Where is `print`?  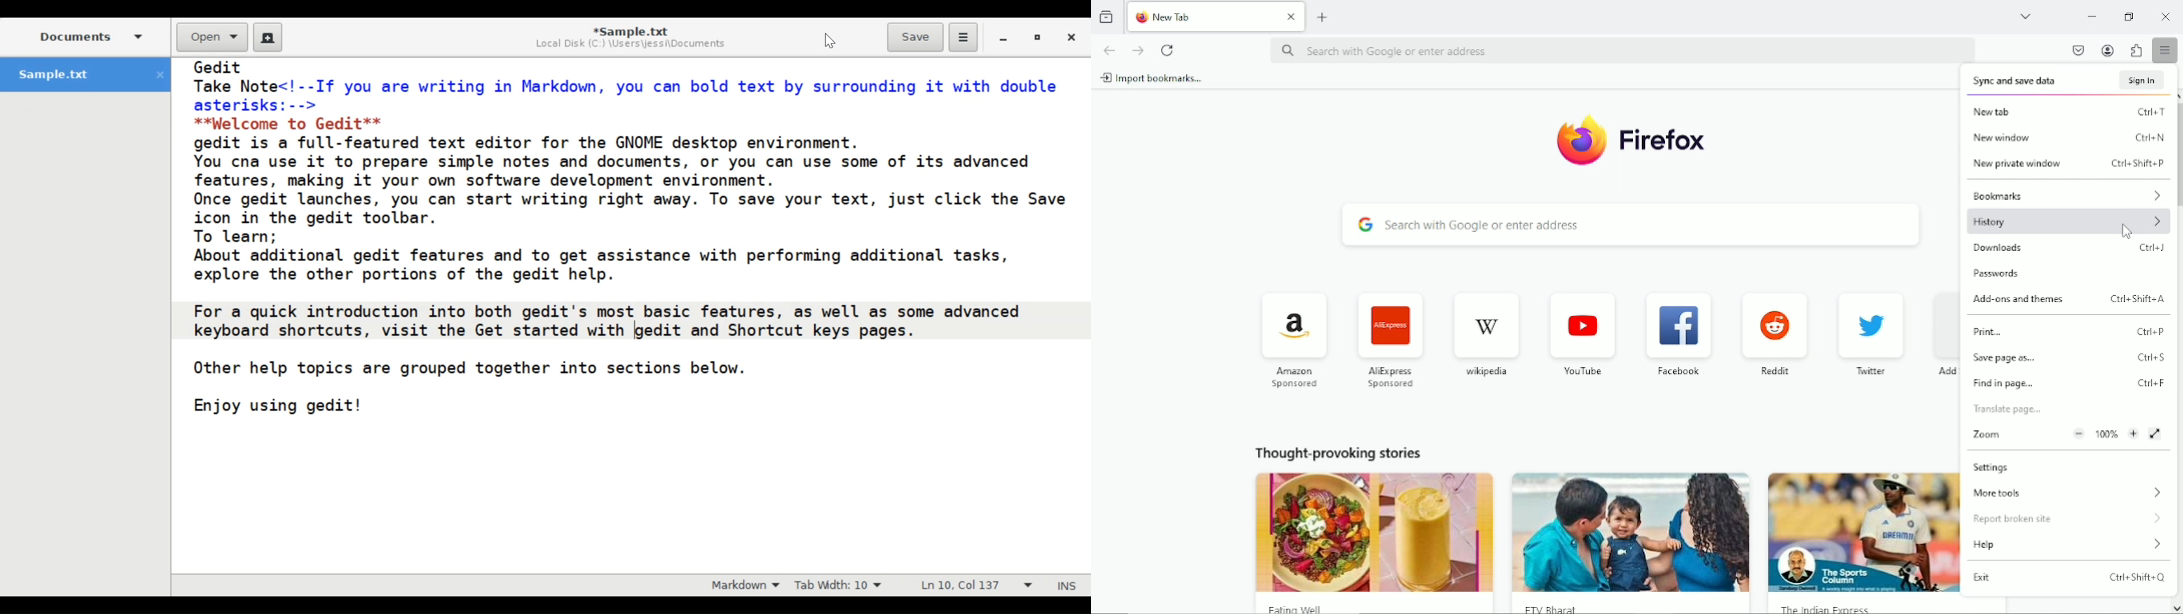 print is located at coordinates (2068, 331).